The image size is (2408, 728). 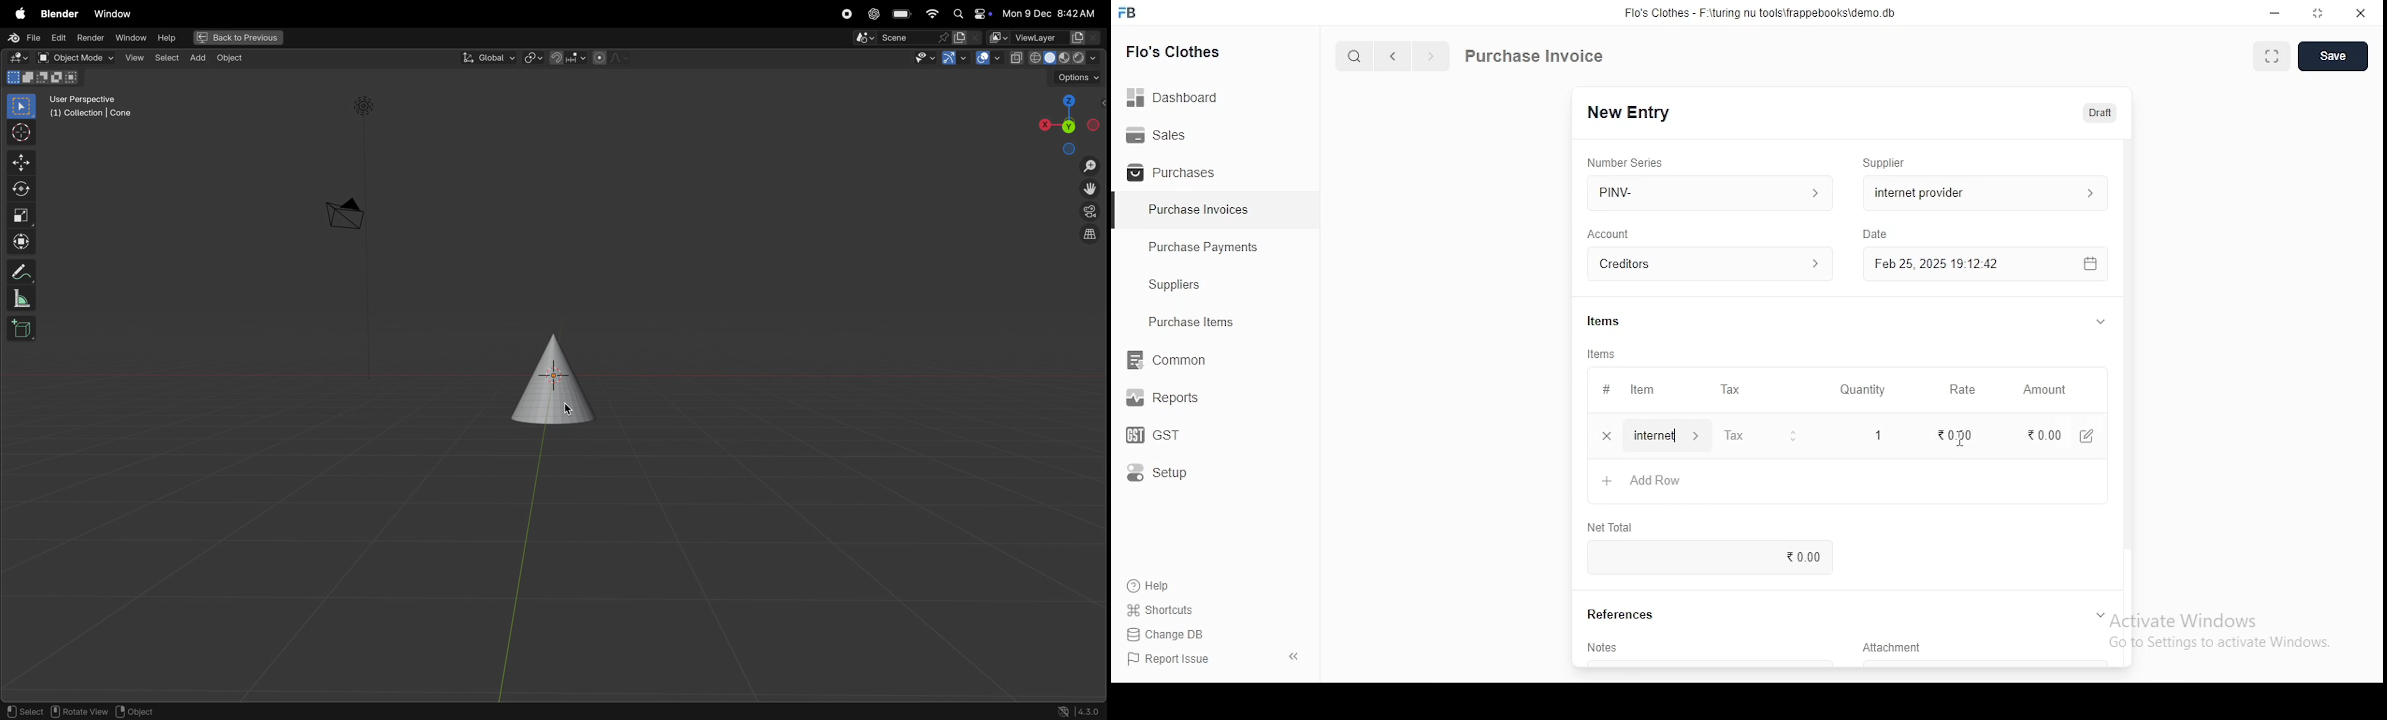 What do you see at coordinates (533, 58) in the screenshot?
I see `transform pviot` at bounding box center [533, 58].